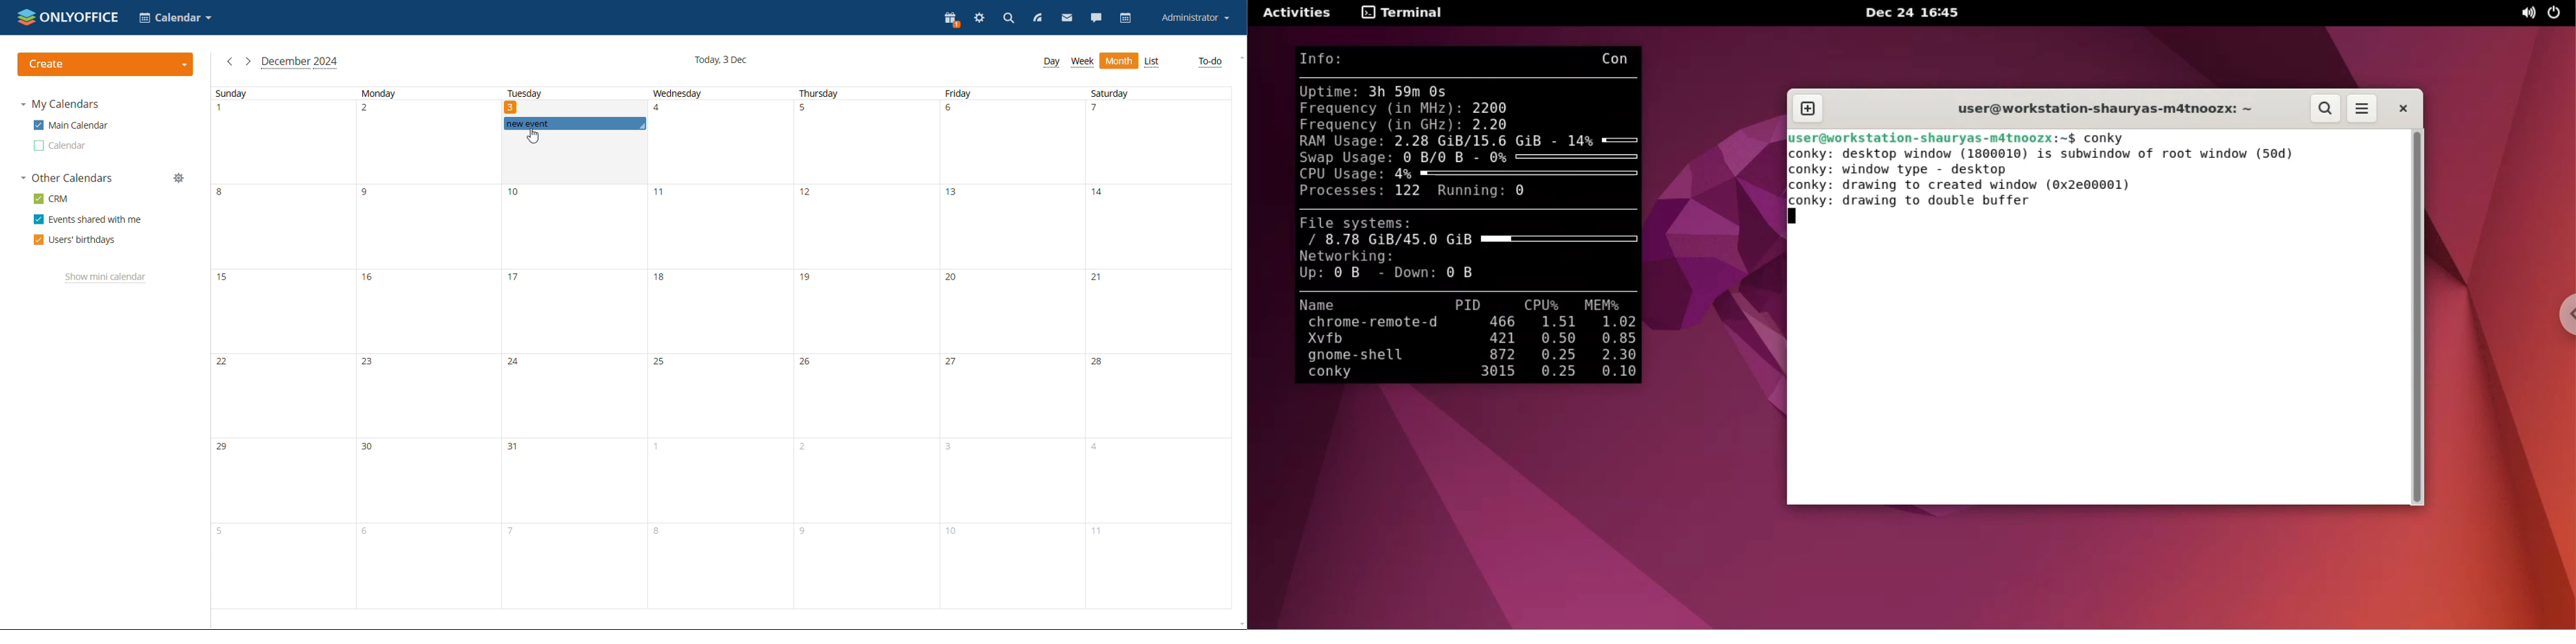  What do you see at coordinates (1097, 18) in the screenshot?
I see `chat` at bounding box center [1097, 18].